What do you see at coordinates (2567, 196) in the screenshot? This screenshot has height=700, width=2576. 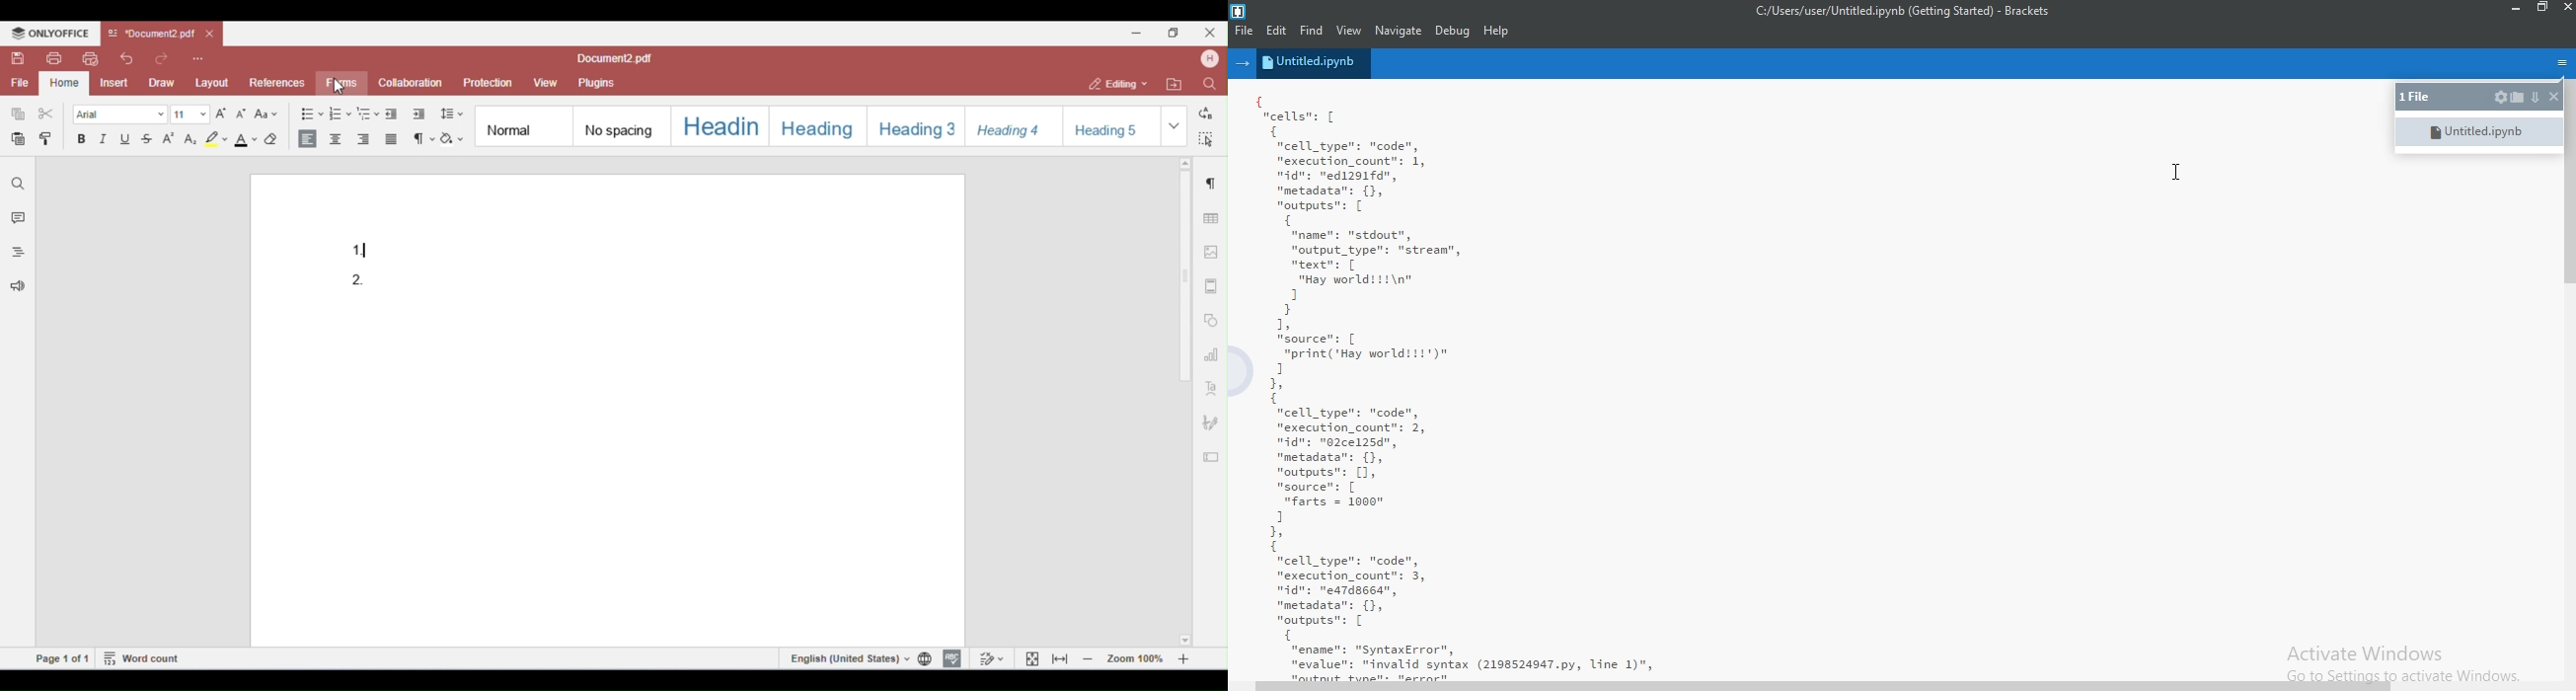 I see `scroll bar` at bounding box center [2567, 196].